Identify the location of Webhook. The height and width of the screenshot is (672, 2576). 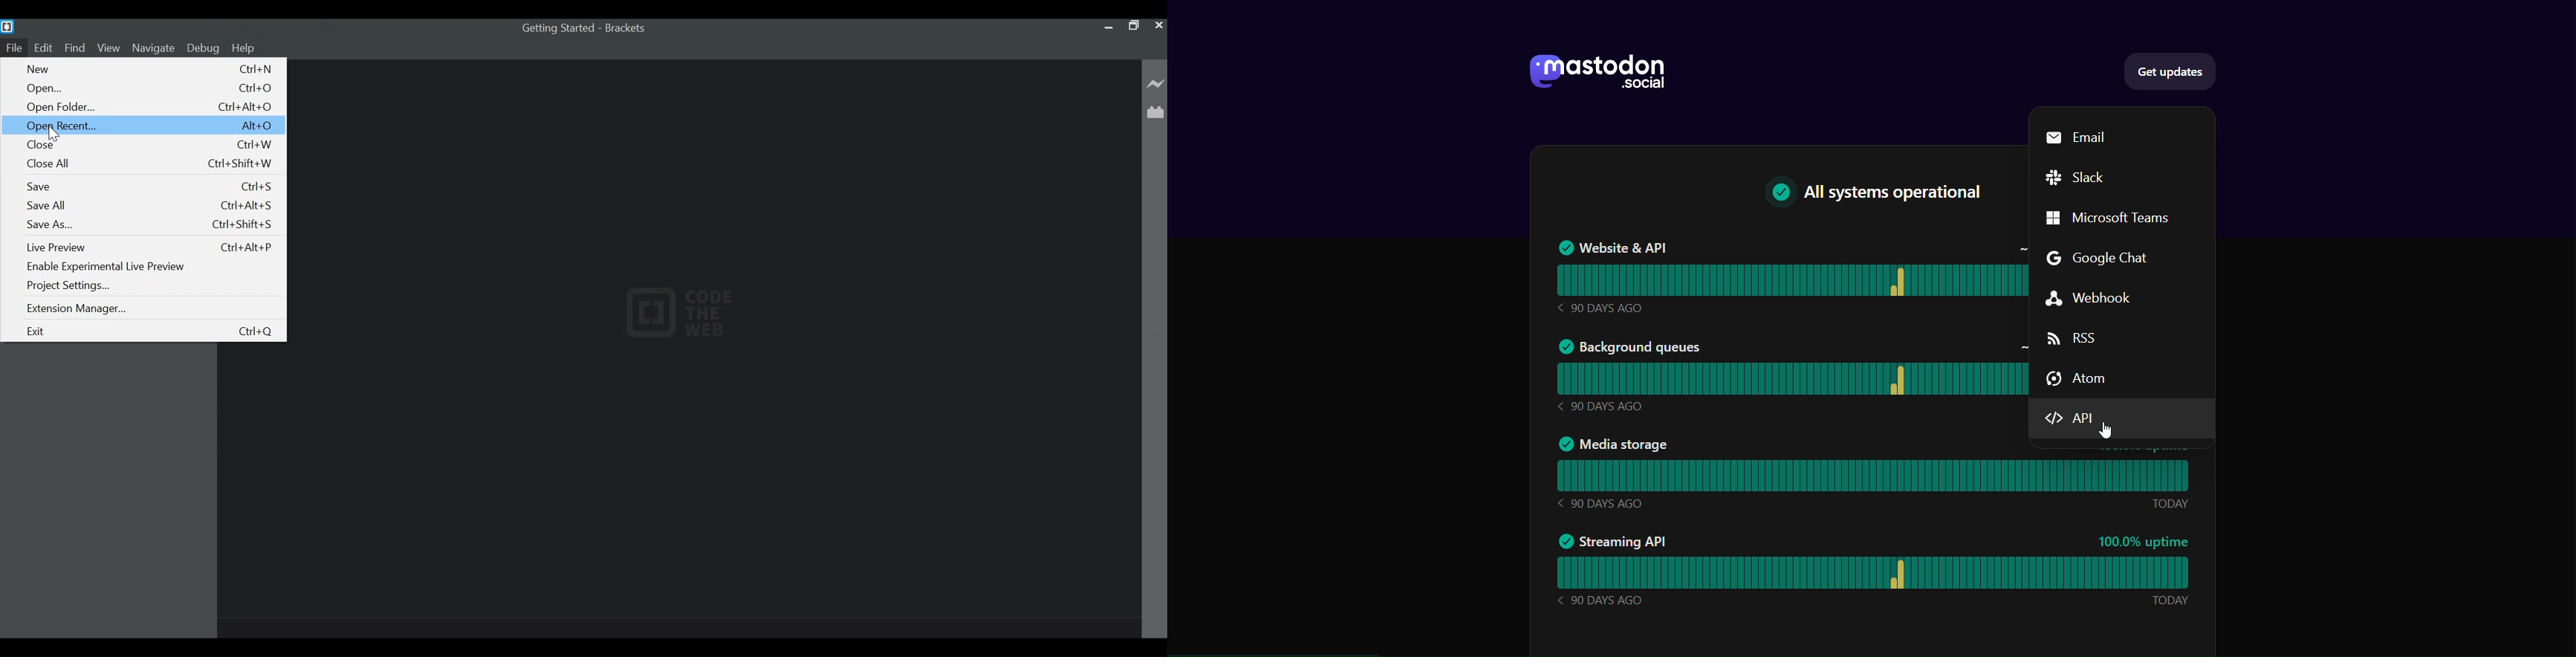
(2107, 299).